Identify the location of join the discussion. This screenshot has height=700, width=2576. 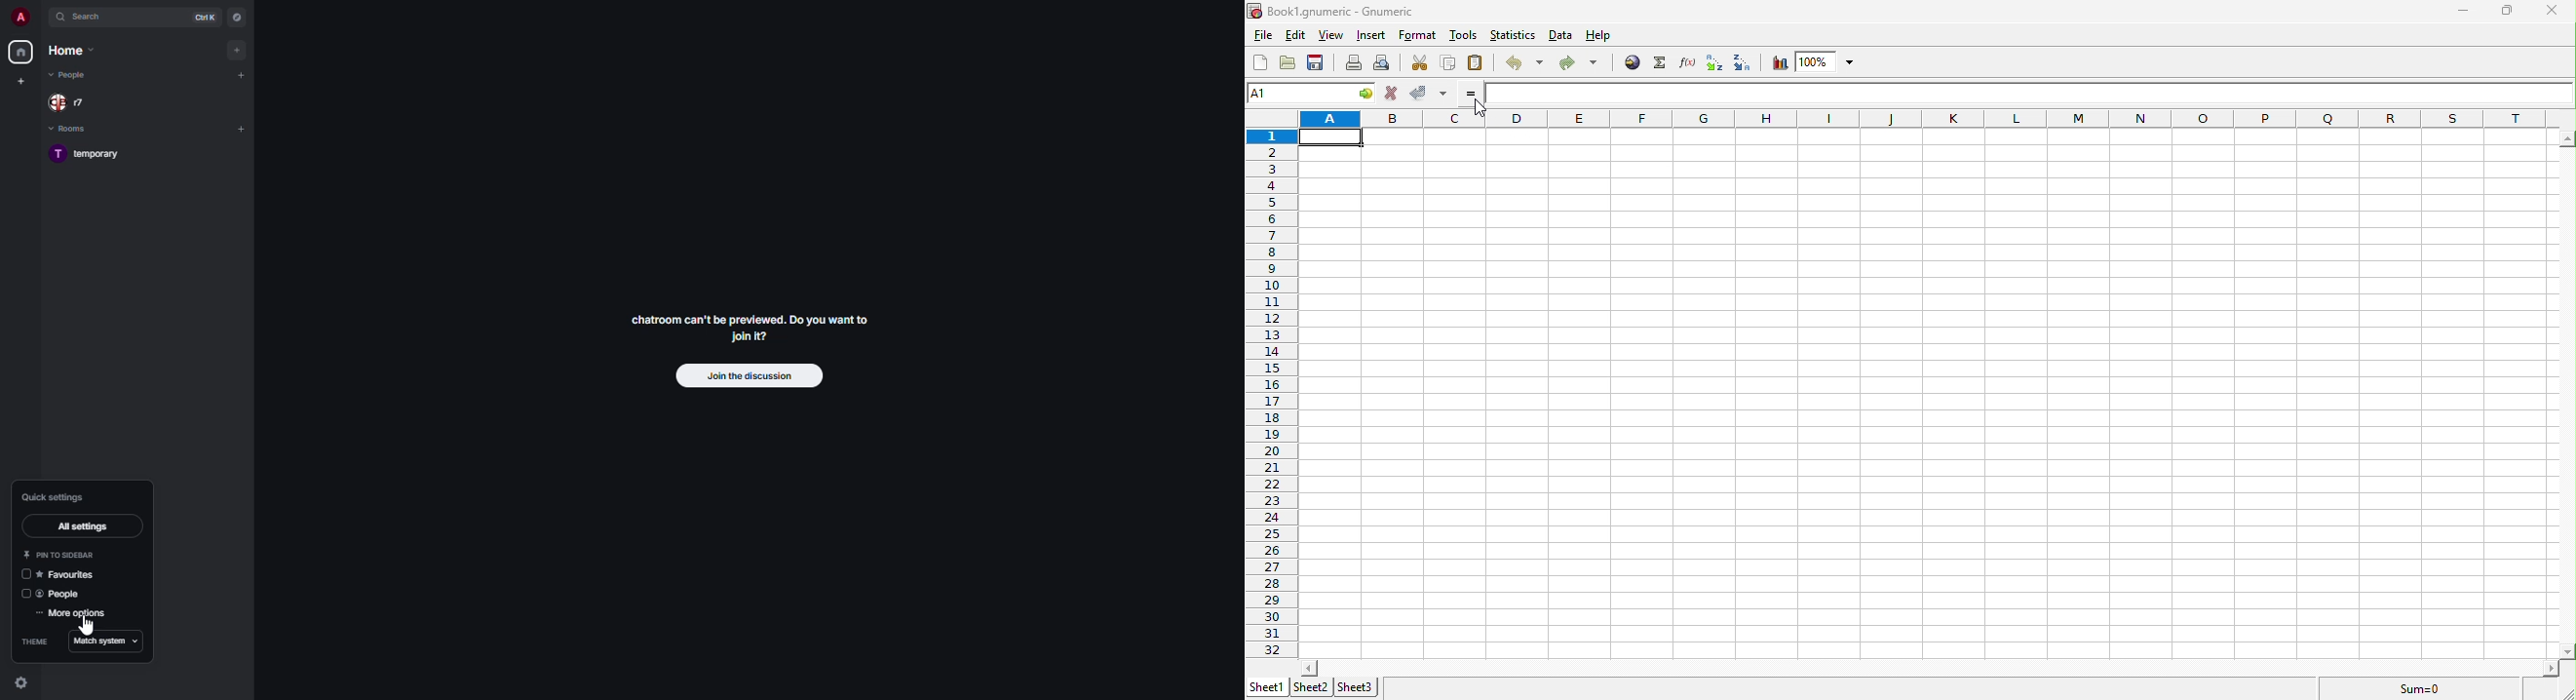
(745, 376).